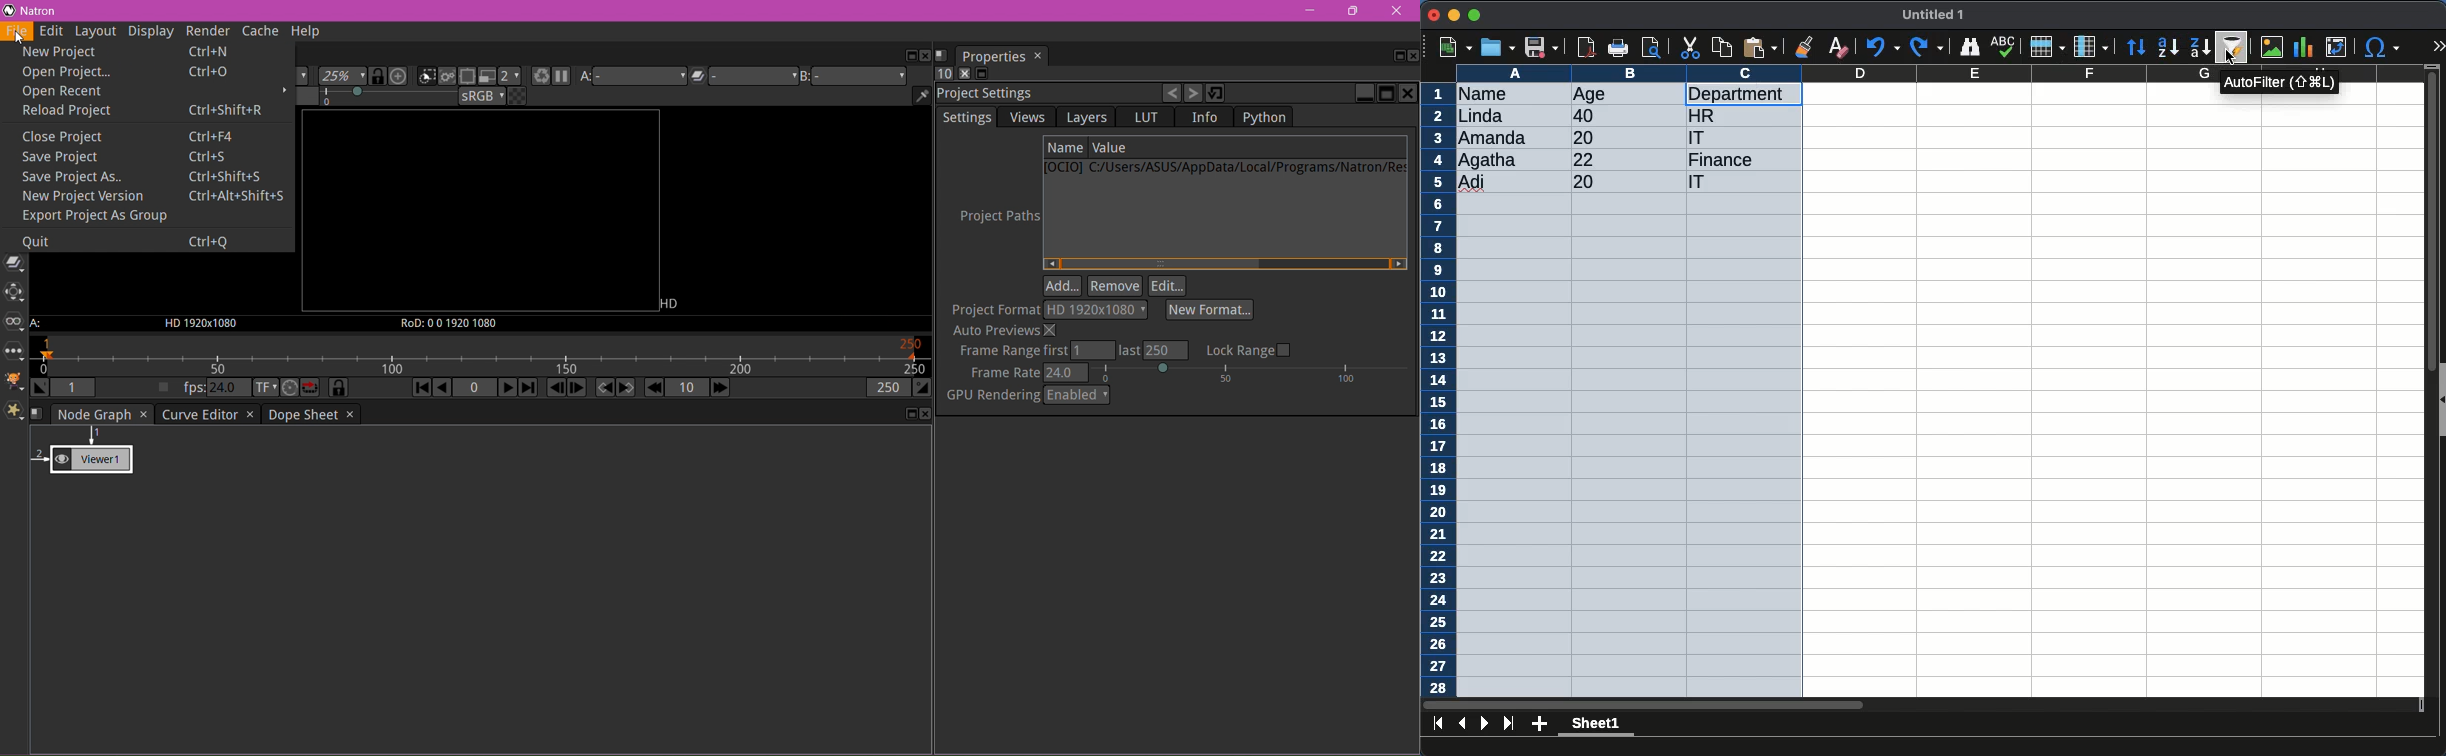 This screenshot has height=756, width=2464. Describe the element at coordinates (2336, 48) in the screenshot. I see `pivot table` at that location.